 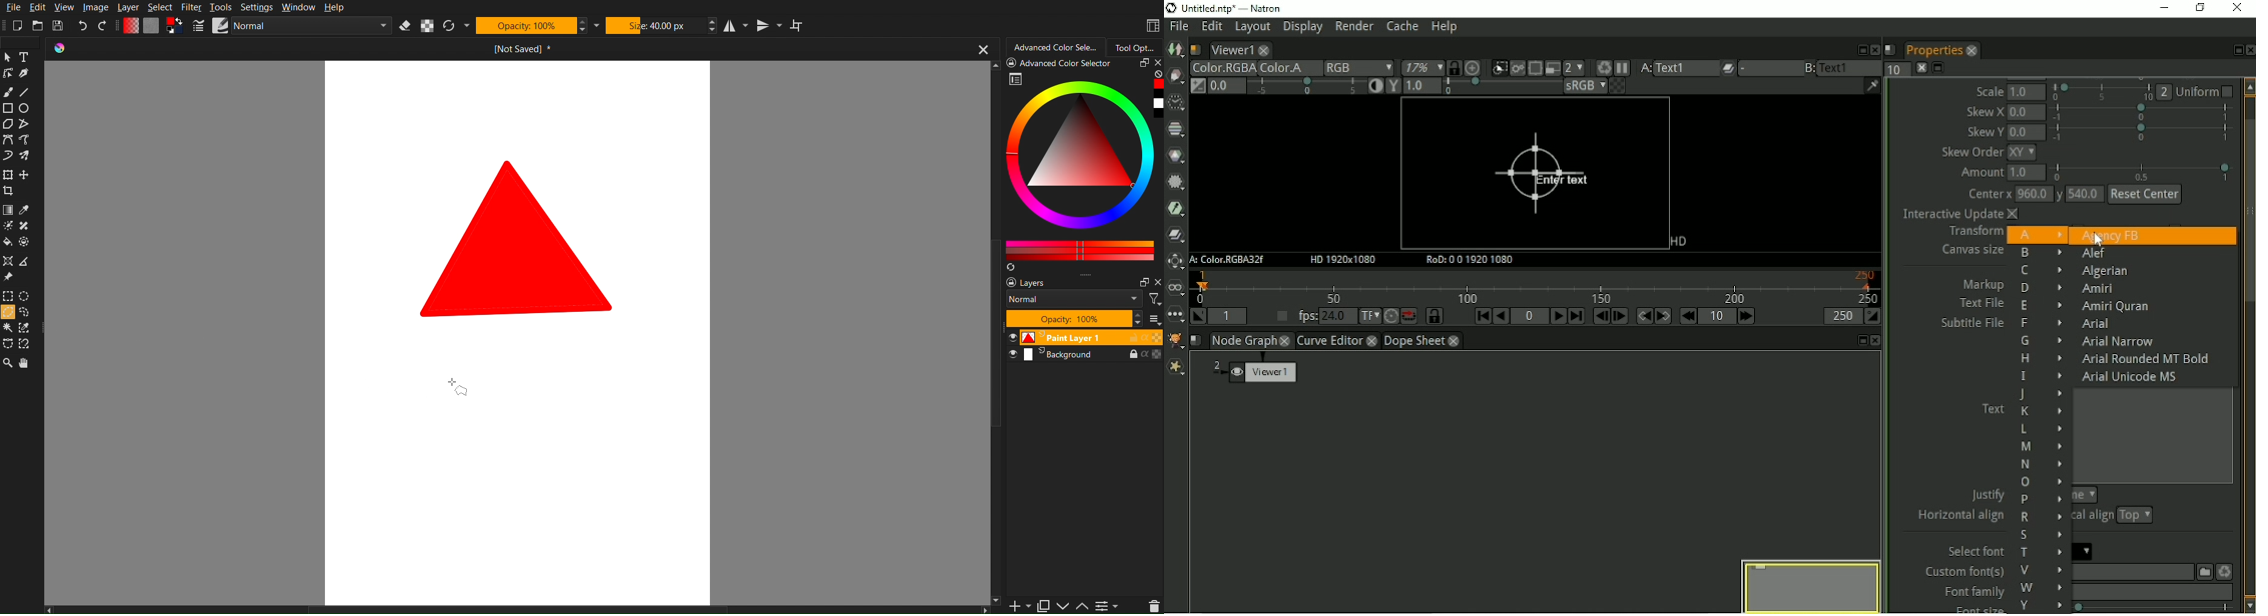 I want to click on Dropper, so click(x=25, y=211).